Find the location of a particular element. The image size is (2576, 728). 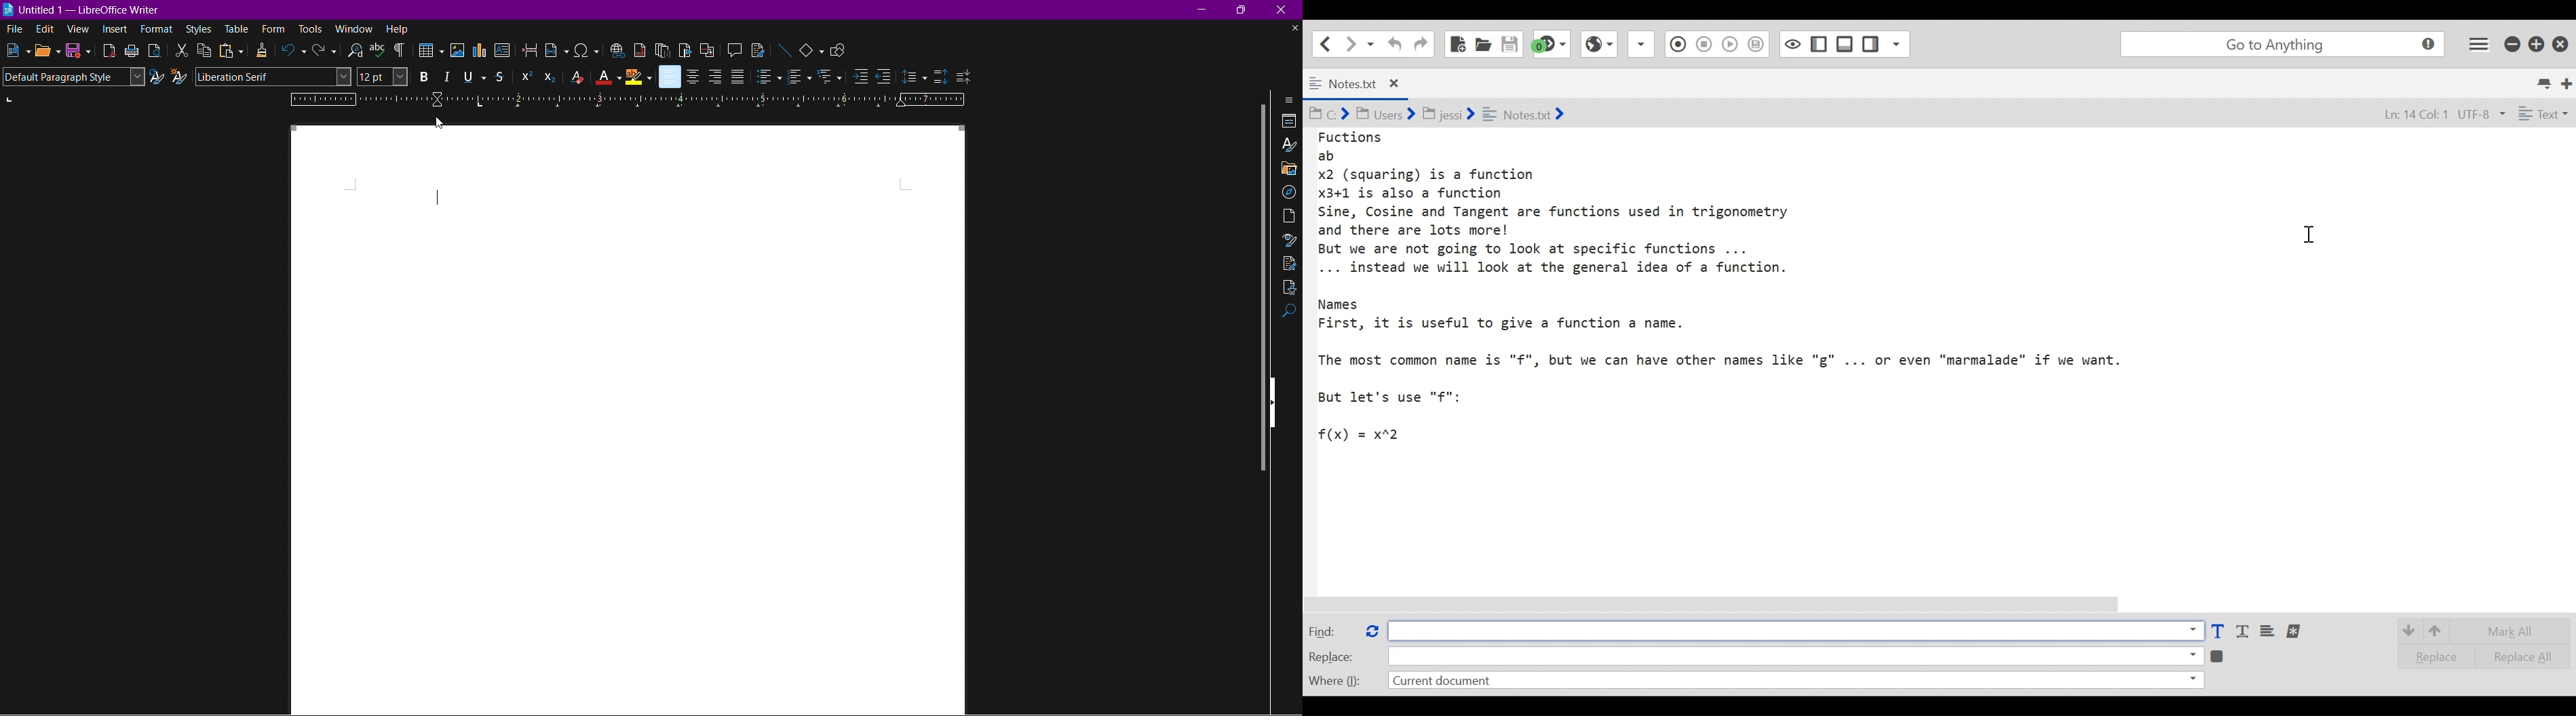

Close is located at coordinates (1286, 9).